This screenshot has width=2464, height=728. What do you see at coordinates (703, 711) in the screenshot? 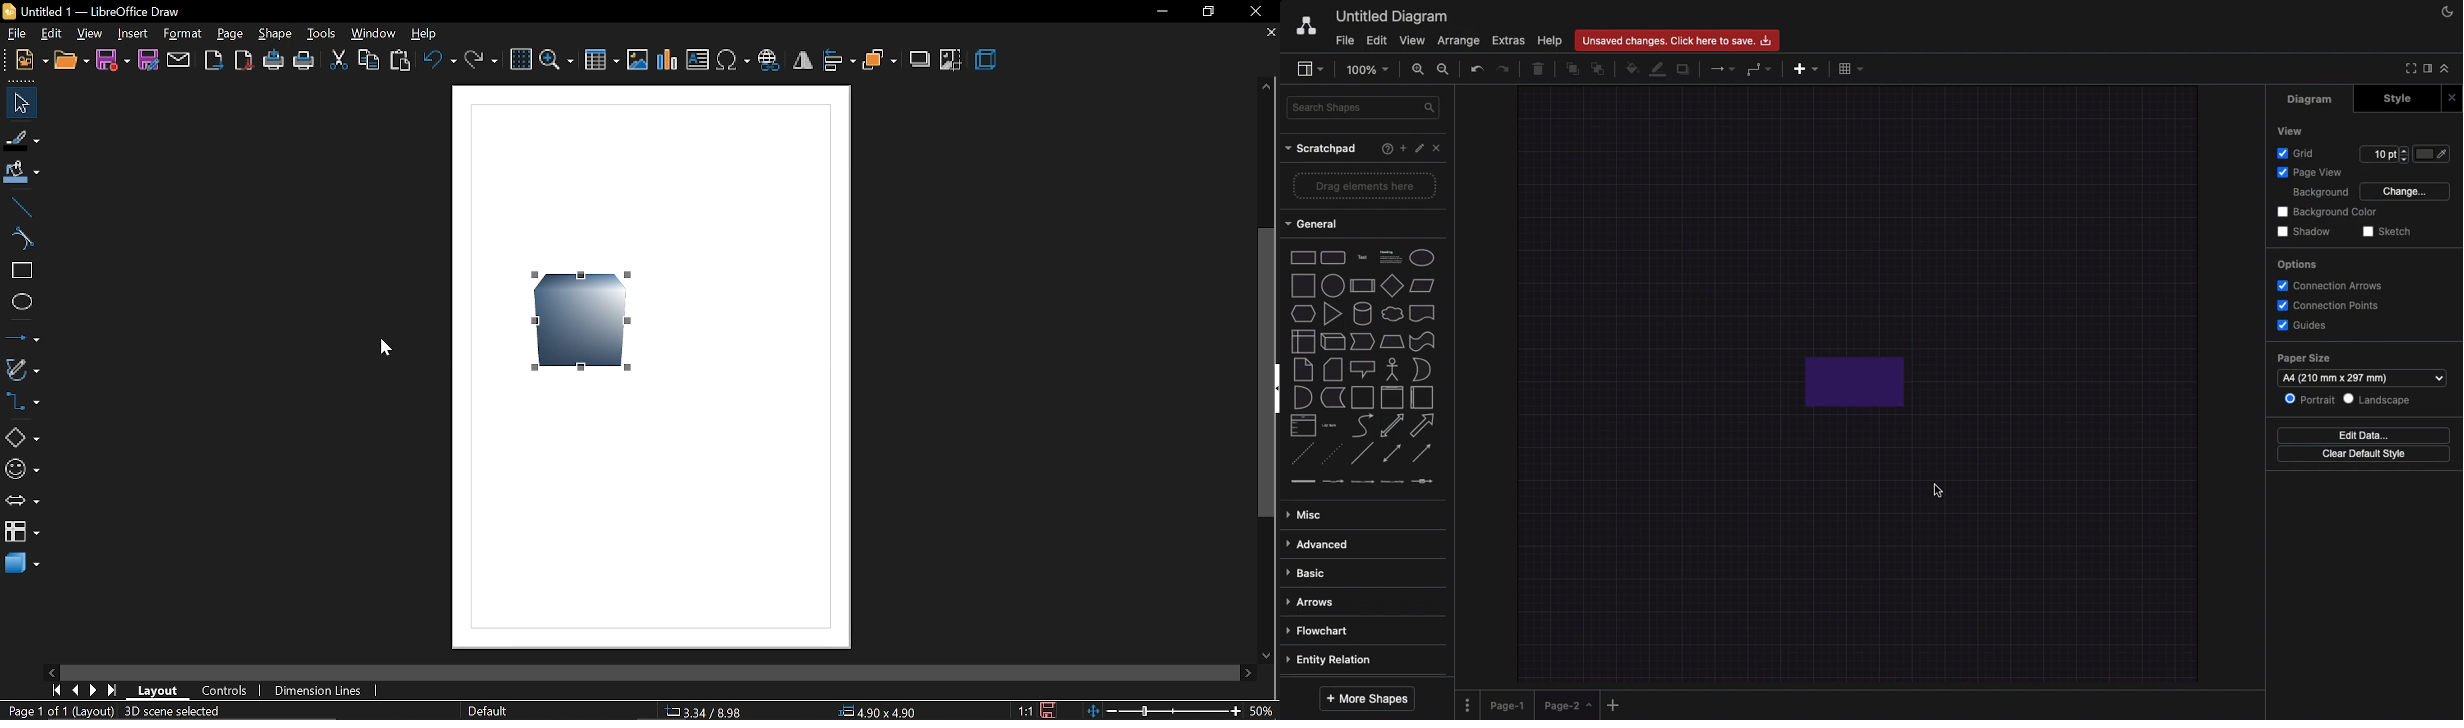
I see `co-ordinates` at bounding box center [703, 711].